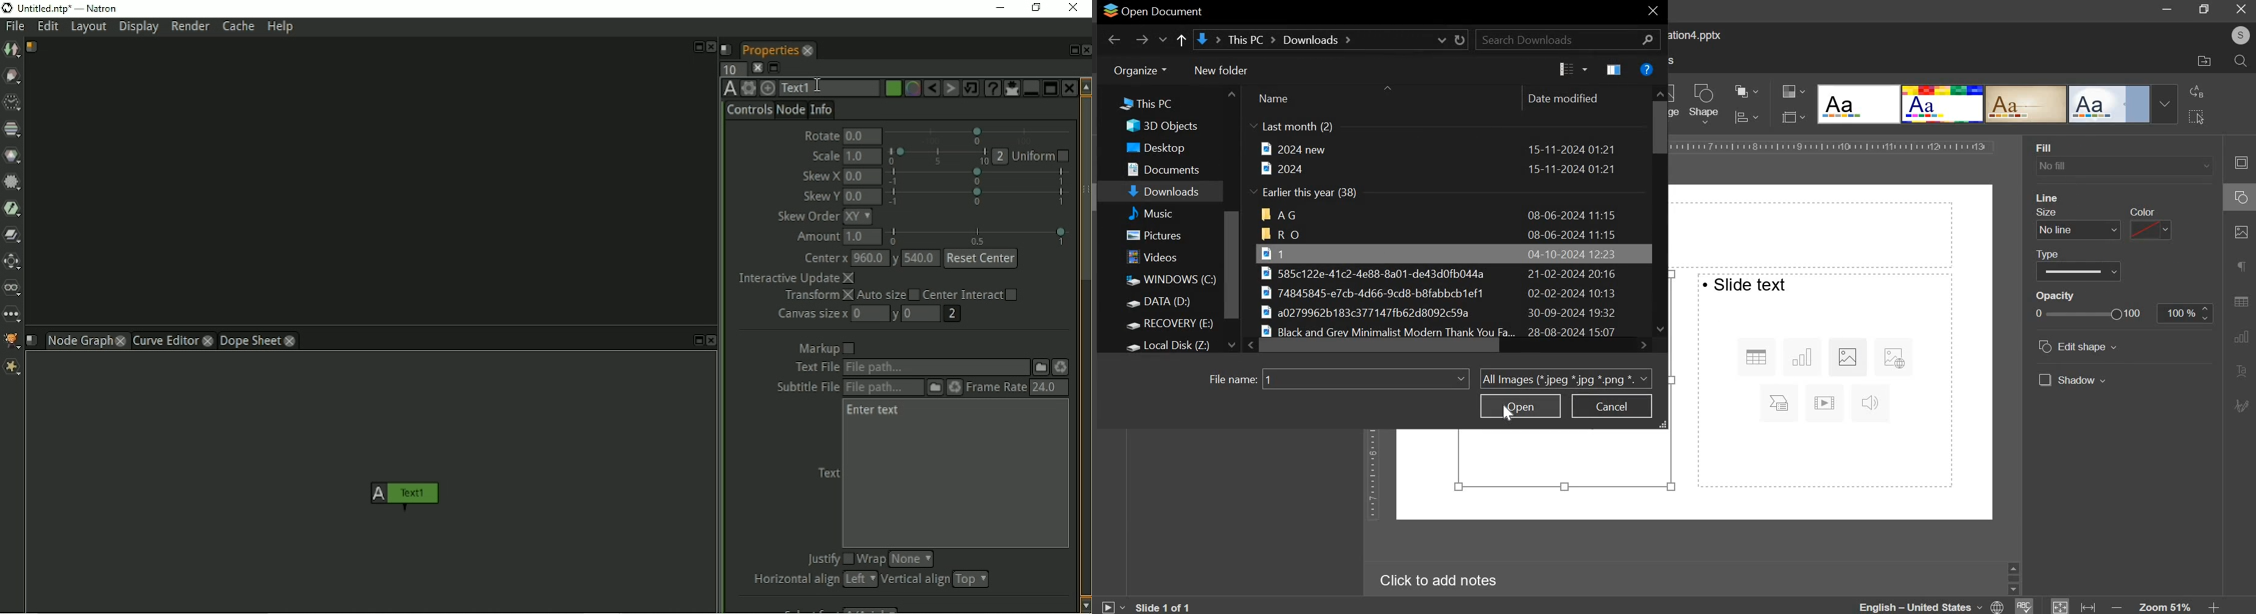 The height and width of the screenshot is (616, 2268). Describe the element at coordinates (1180, 41) in the screenshot. I see `up to` at that location.